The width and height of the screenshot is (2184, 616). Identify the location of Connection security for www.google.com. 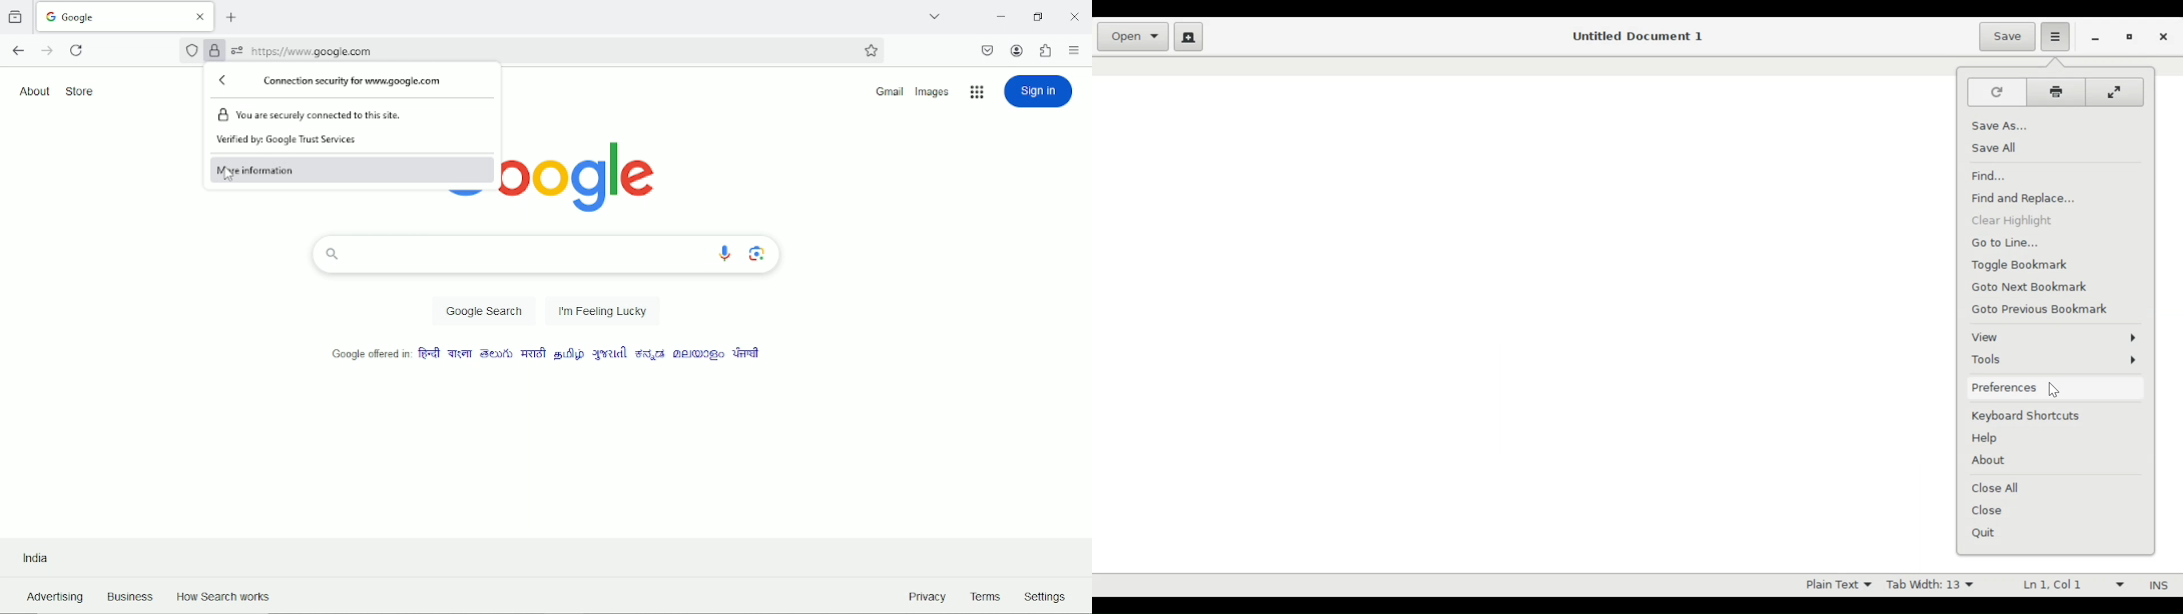
(355, 80).